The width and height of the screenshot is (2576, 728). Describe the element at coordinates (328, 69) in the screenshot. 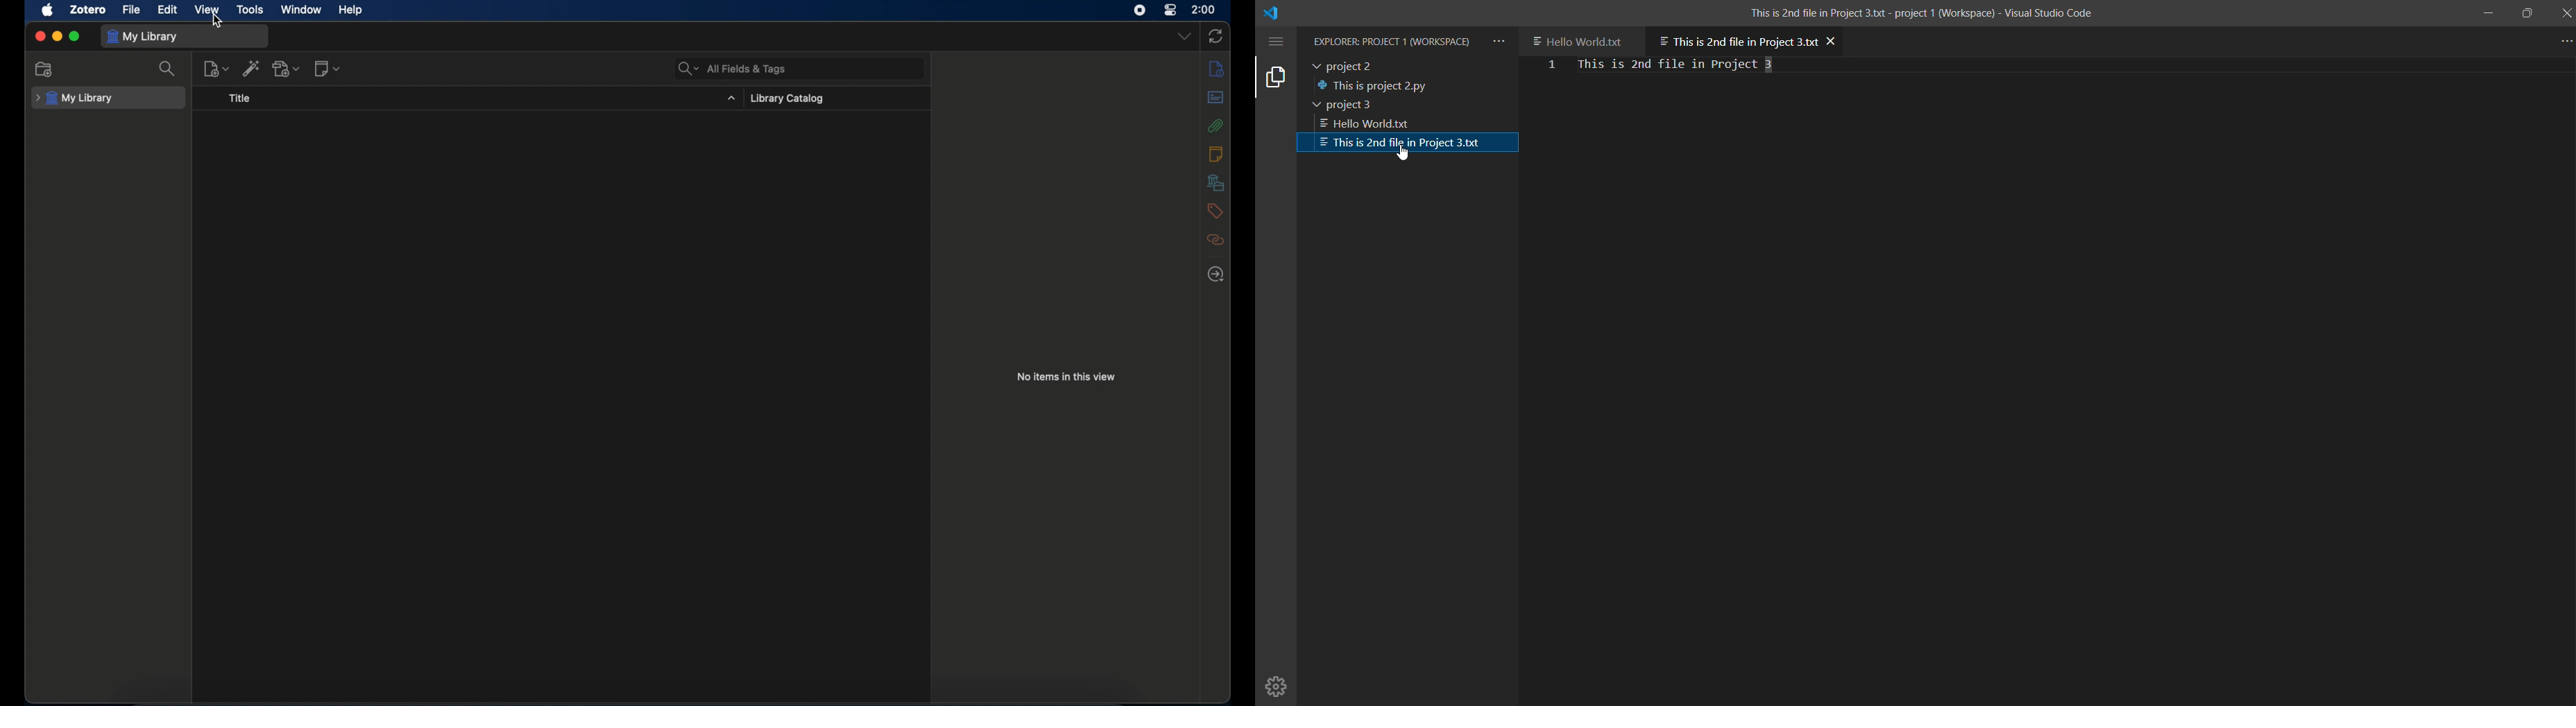

I see `new notes` at that location.